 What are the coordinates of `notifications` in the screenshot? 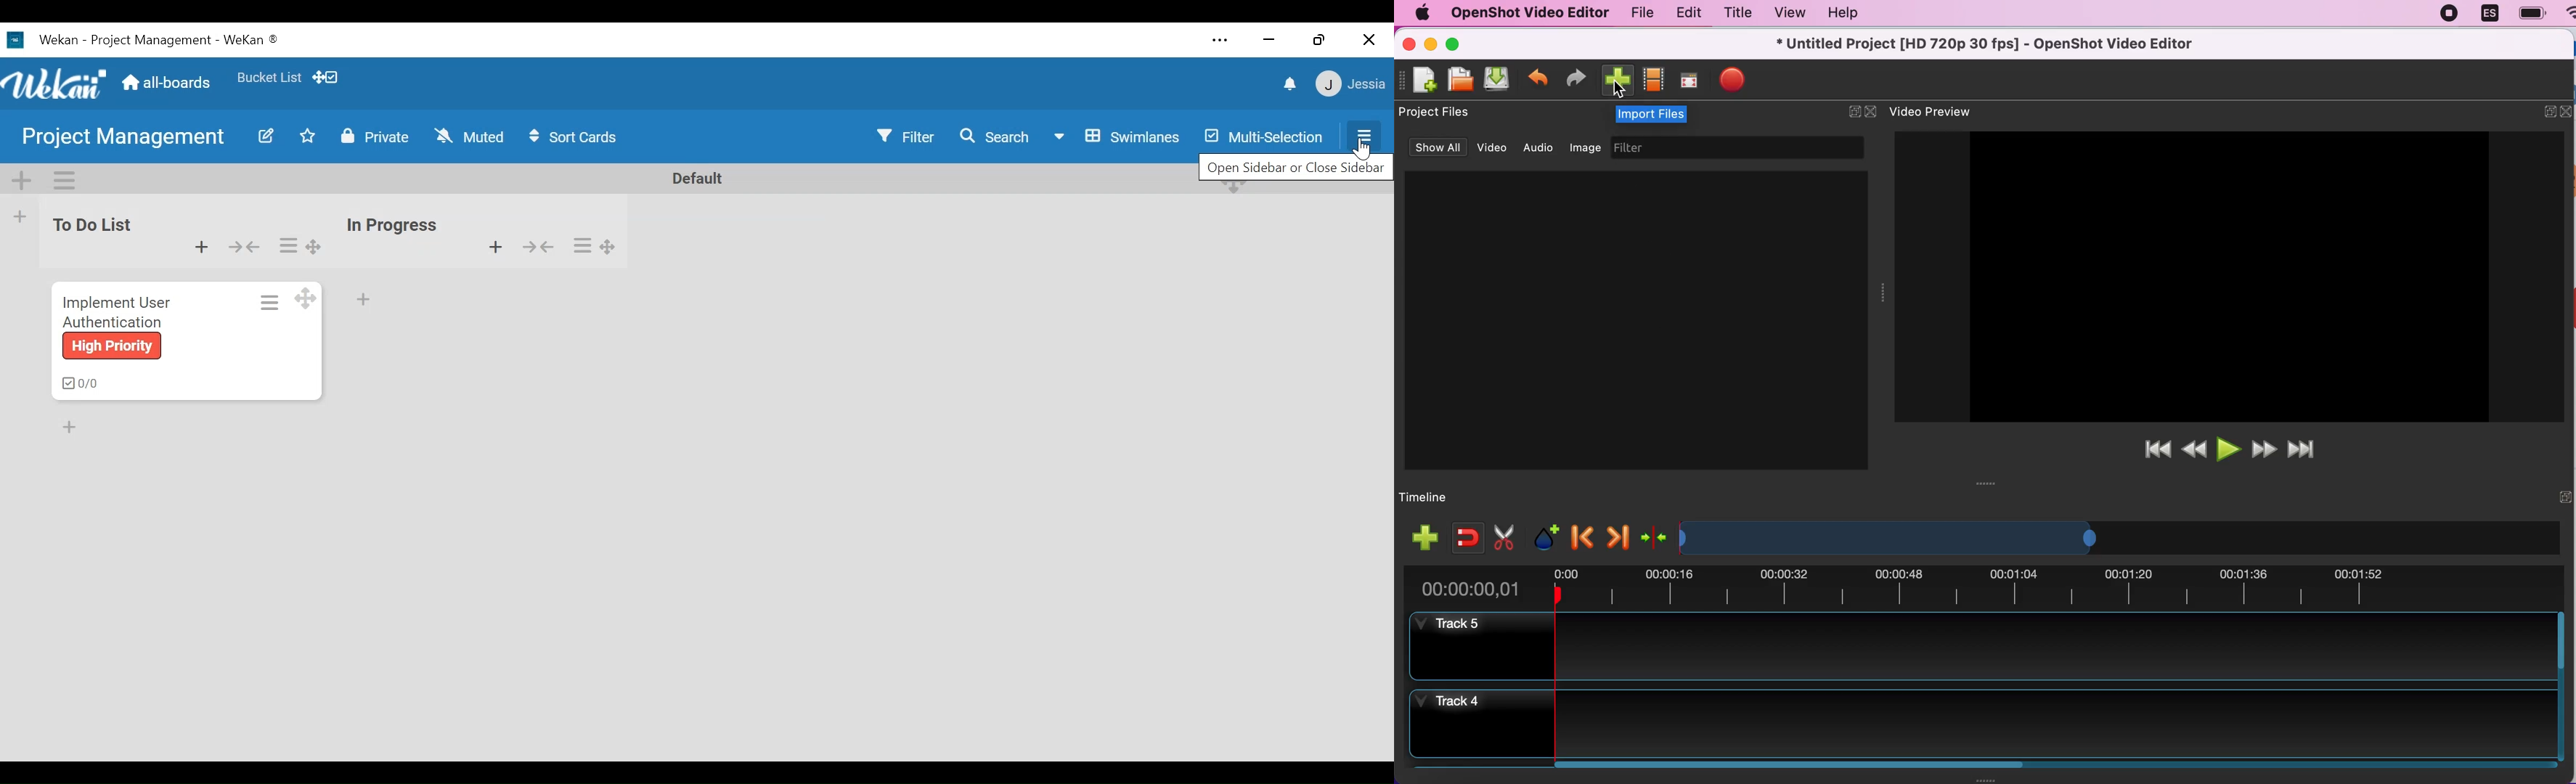 It's located at (1292, 84).